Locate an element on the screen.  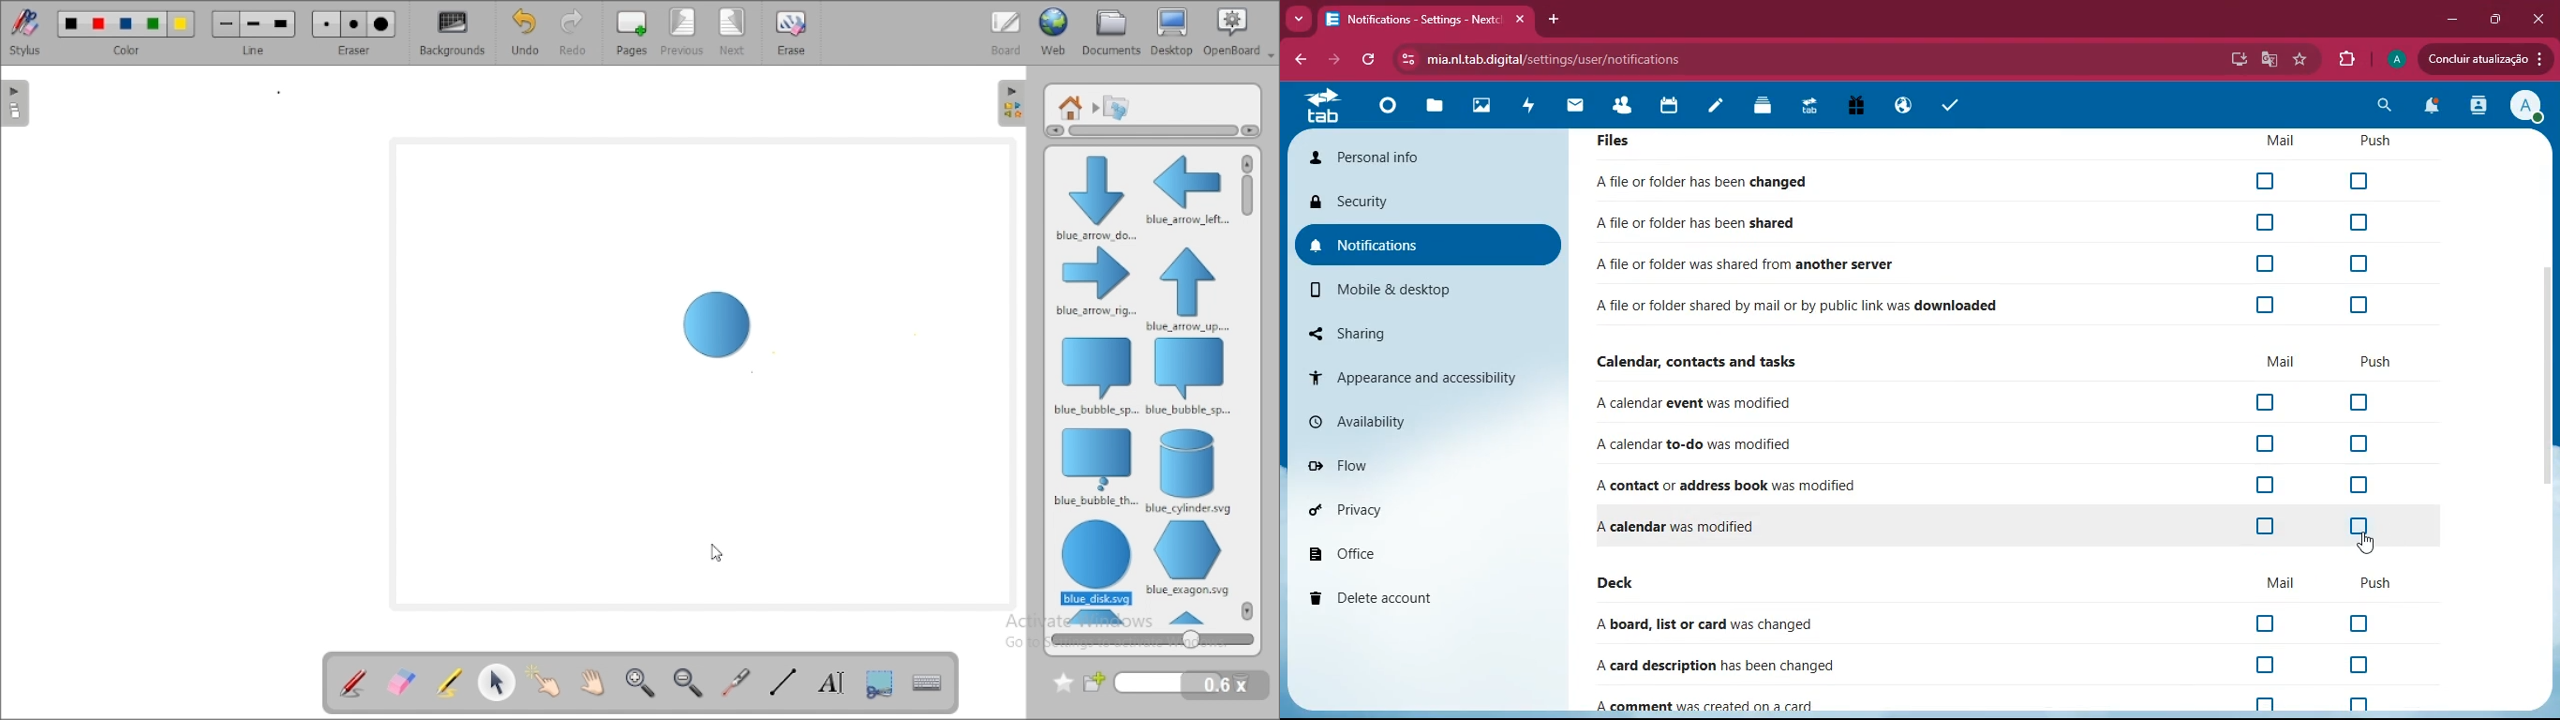
tab is located at coordinates (1324, 109).